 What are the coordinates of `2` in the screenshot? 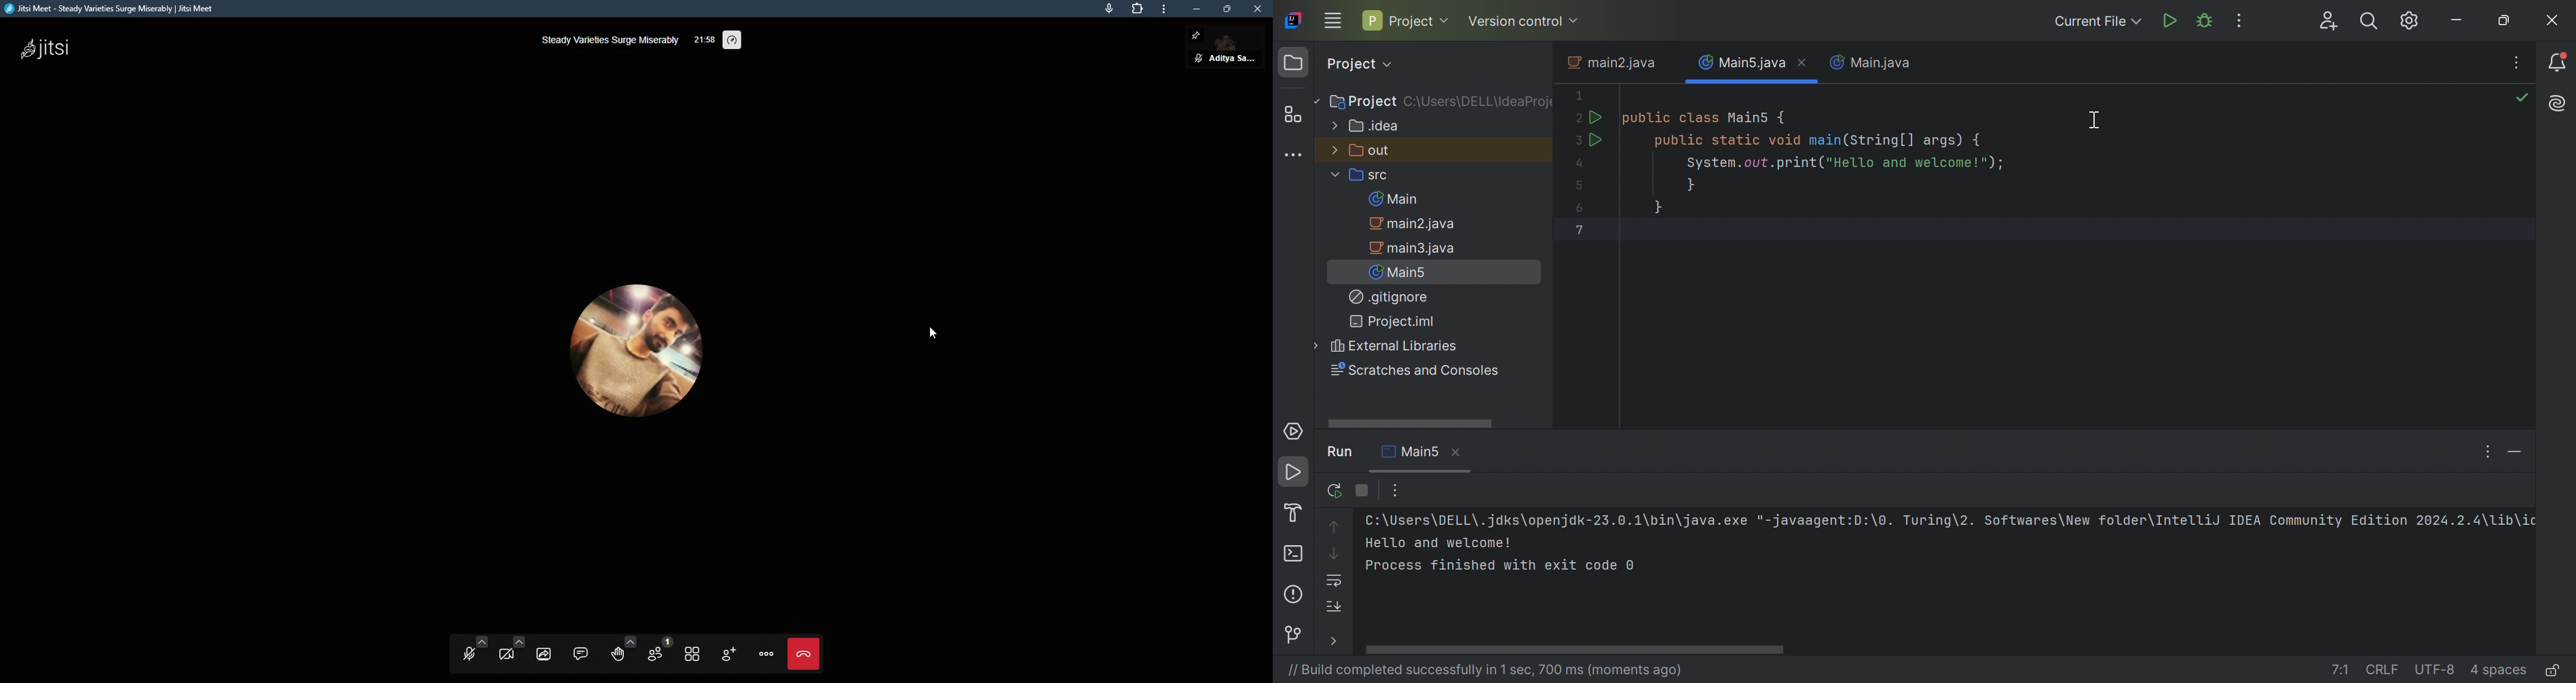 It's located at (1578, 118).